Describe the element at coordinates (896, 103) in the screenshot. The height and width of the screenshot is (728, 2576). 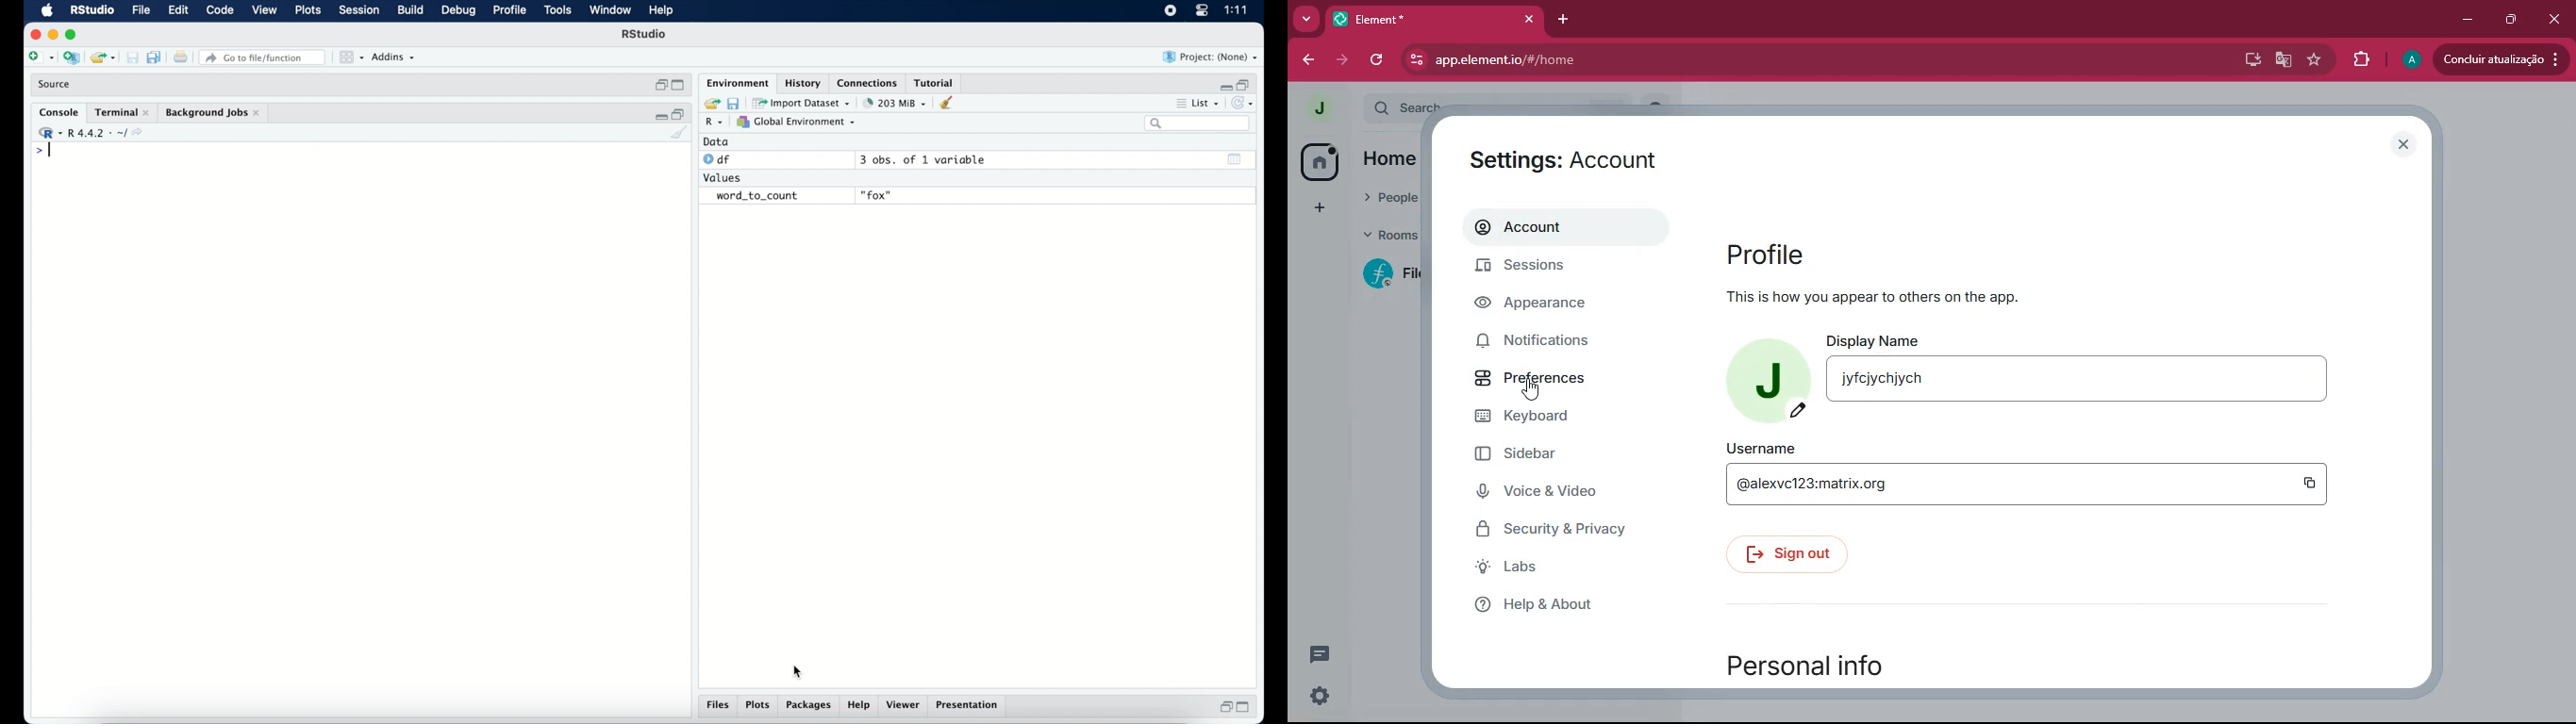
I see `203 MB` at that location.